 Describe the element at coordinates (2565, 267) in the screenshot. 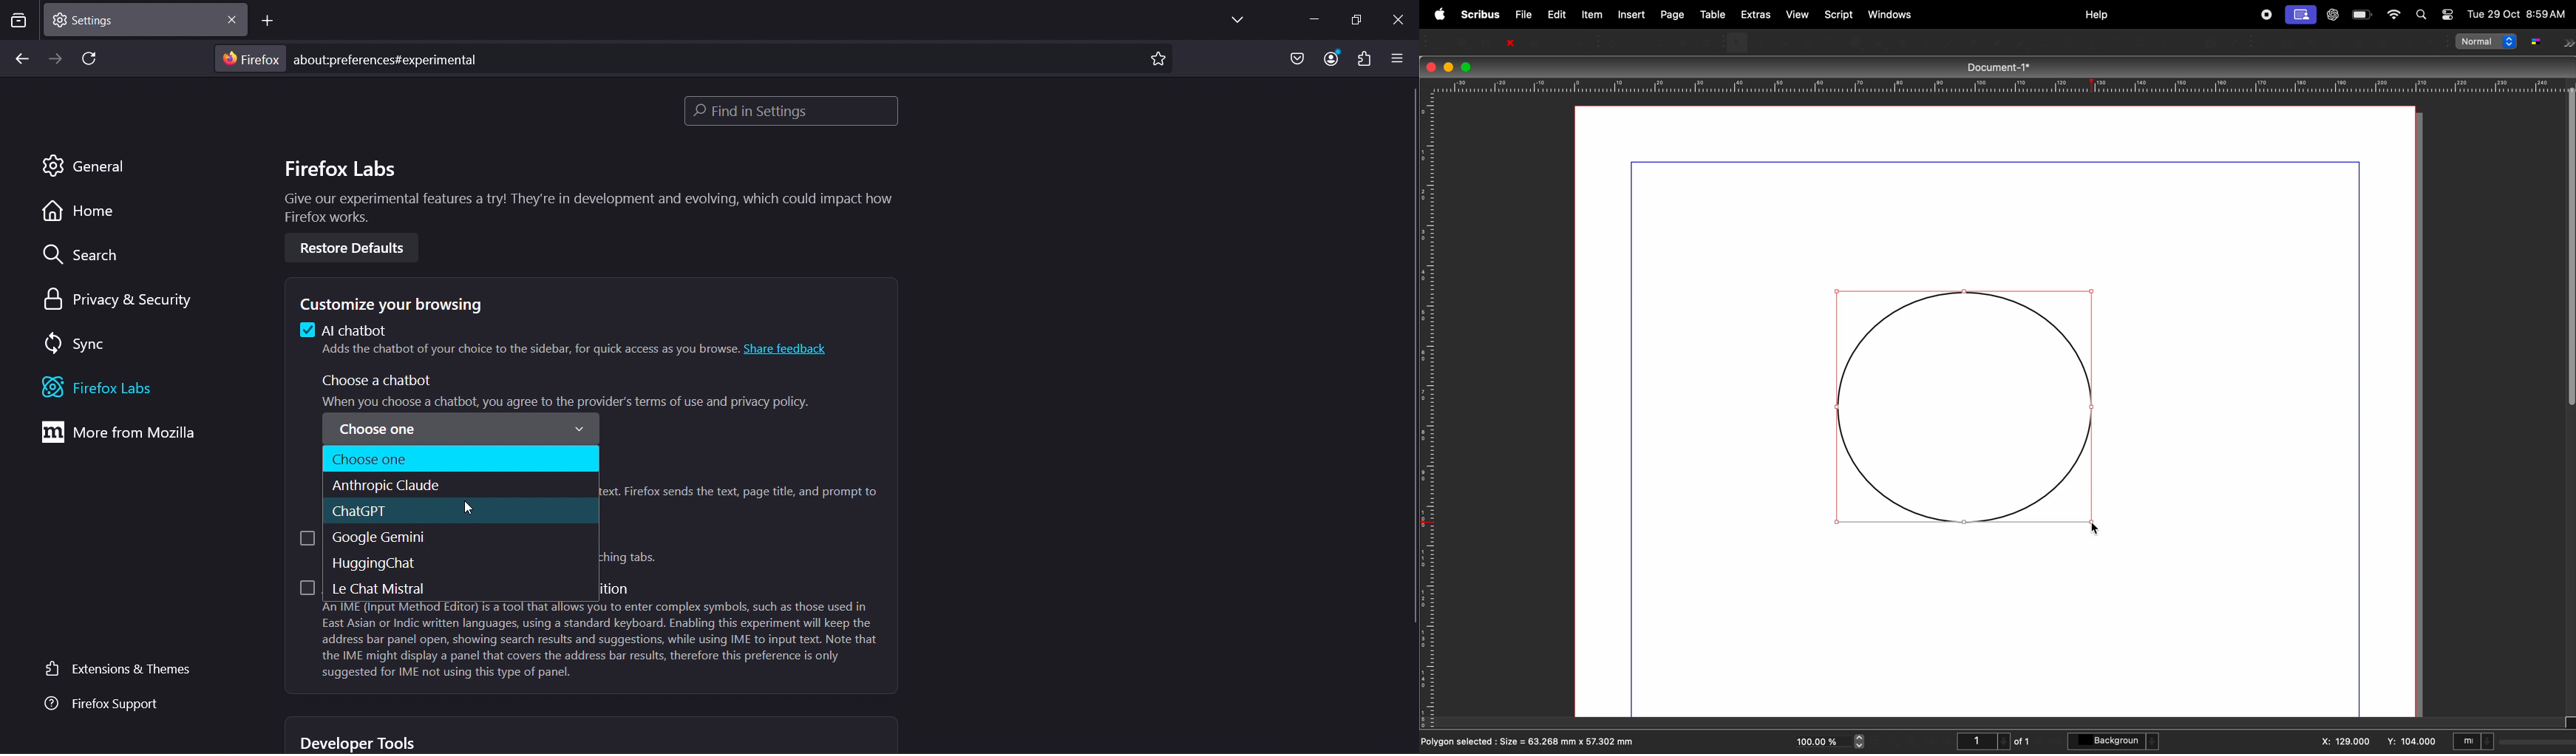

I see `verticle sidebar` at that location.